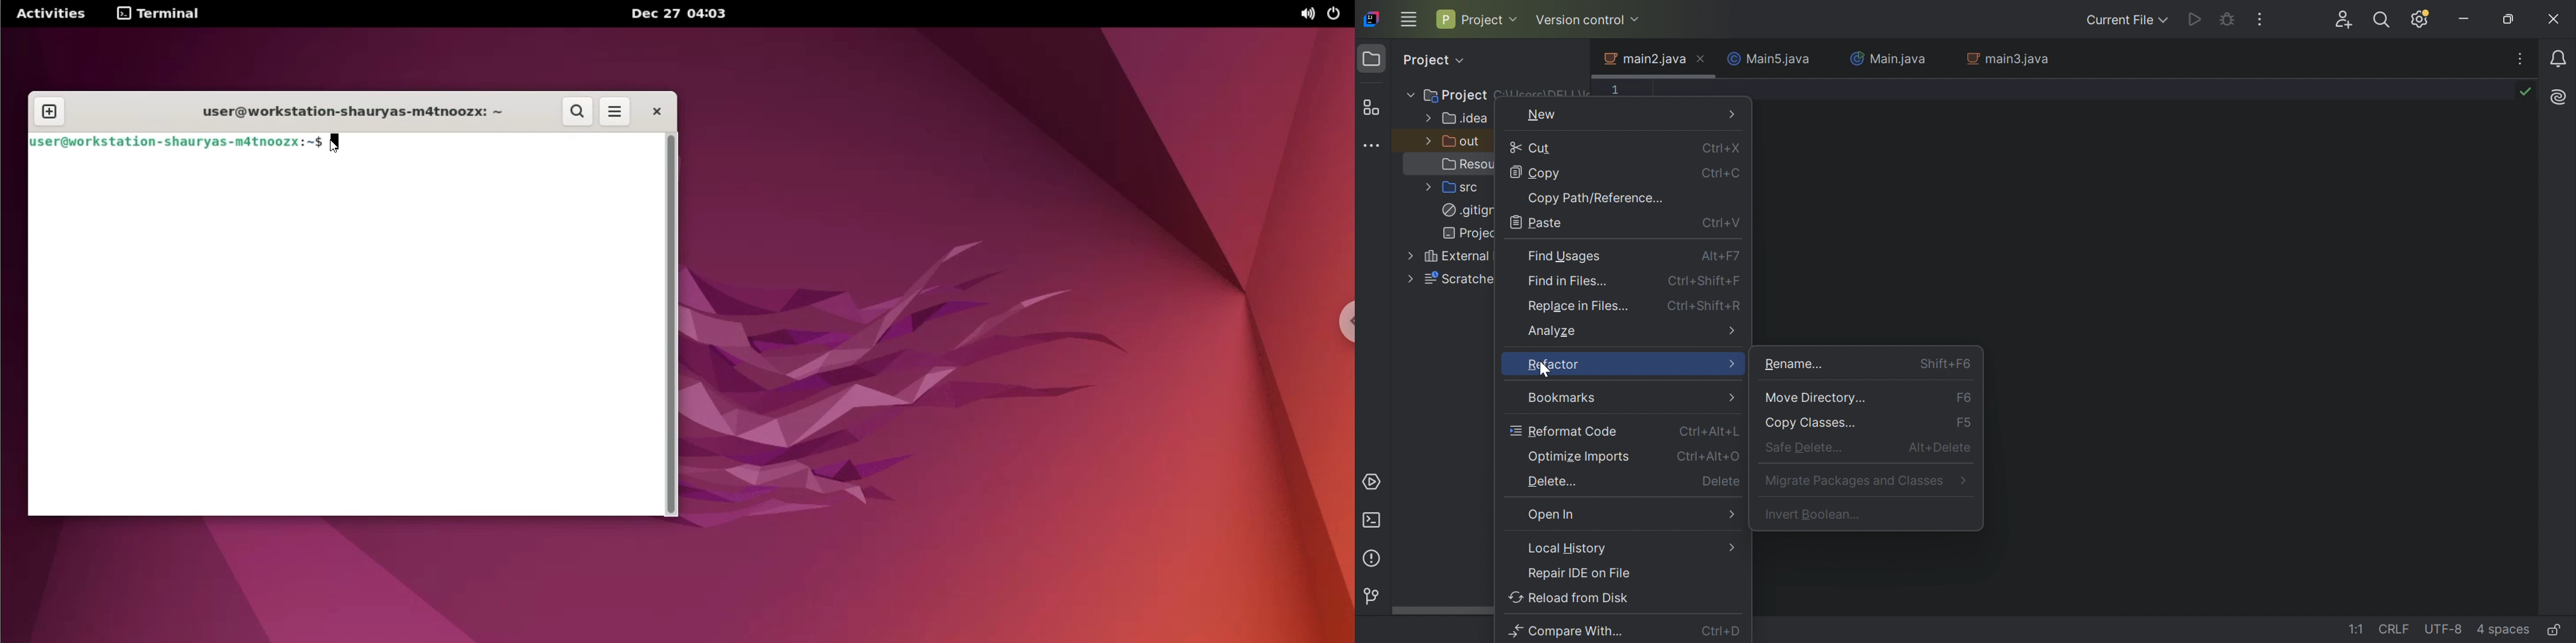 This screenshot has width=2576, height=644. Describe the element at coordinates (1855, 480) in the screenshot. I see `Migrate packages and Classes` at that location.